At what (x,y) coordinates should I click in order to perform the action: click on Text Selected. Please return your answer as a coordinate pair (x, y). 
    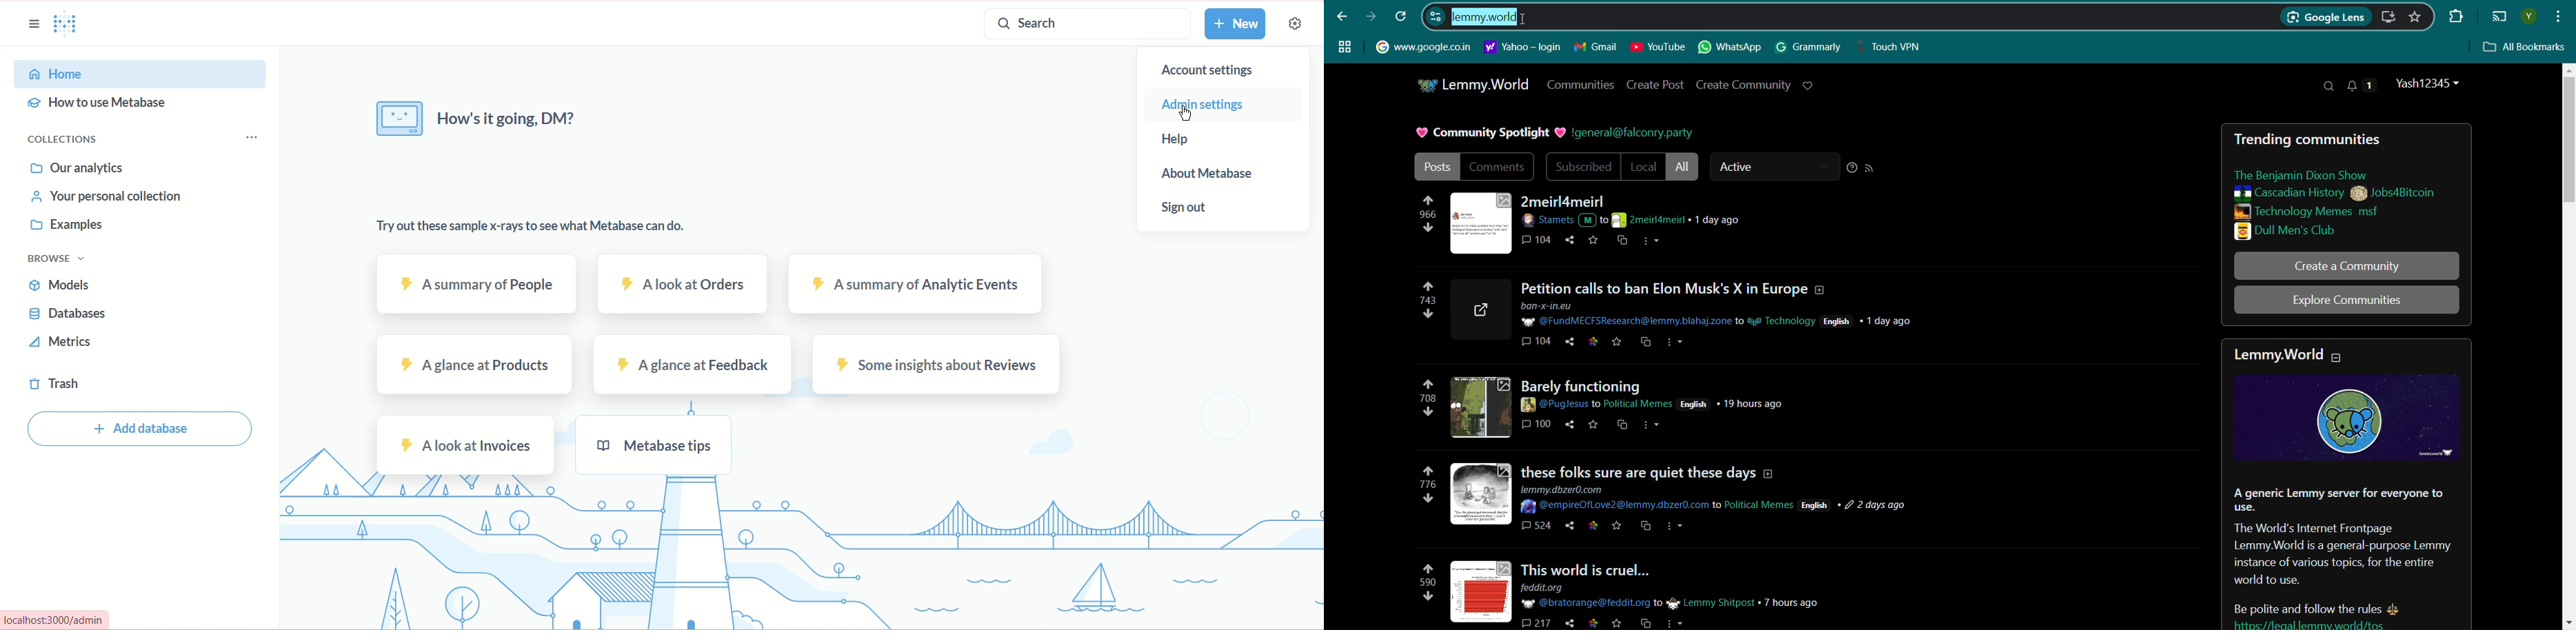
    Looking at the image, I should click on (1481, 17).